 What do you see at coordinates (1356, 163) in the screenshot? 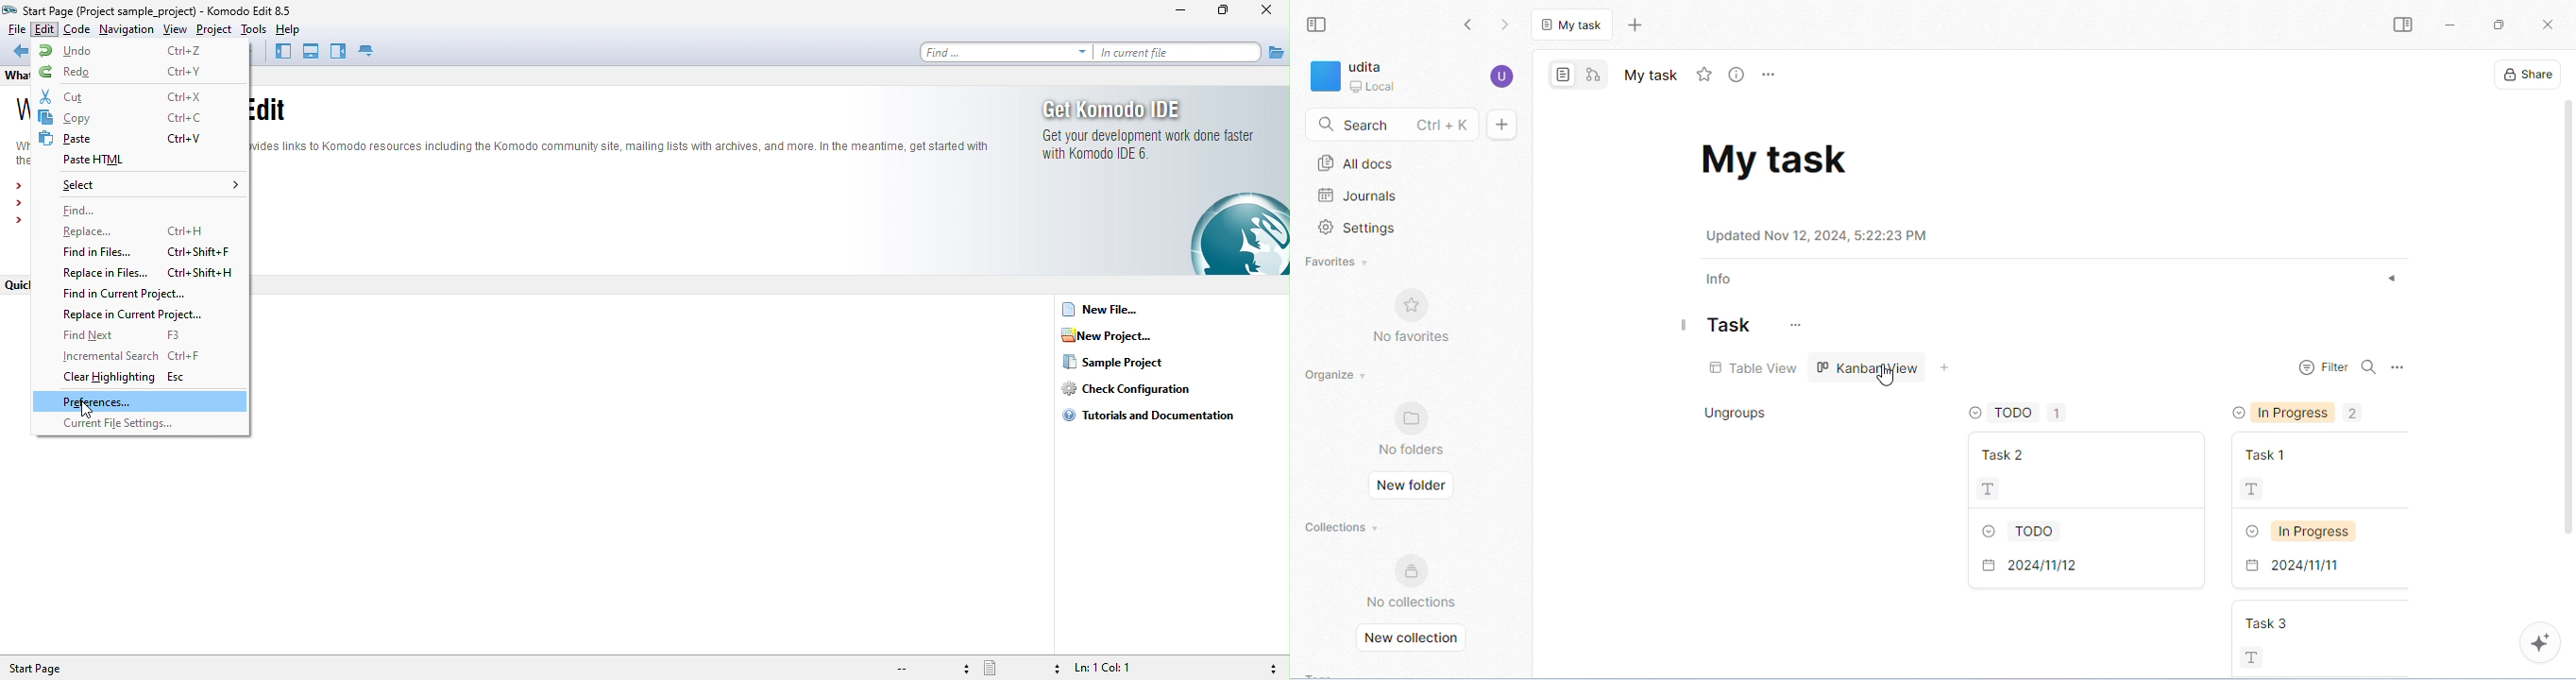
I see `all docs` at bounding box center [1356, 163].